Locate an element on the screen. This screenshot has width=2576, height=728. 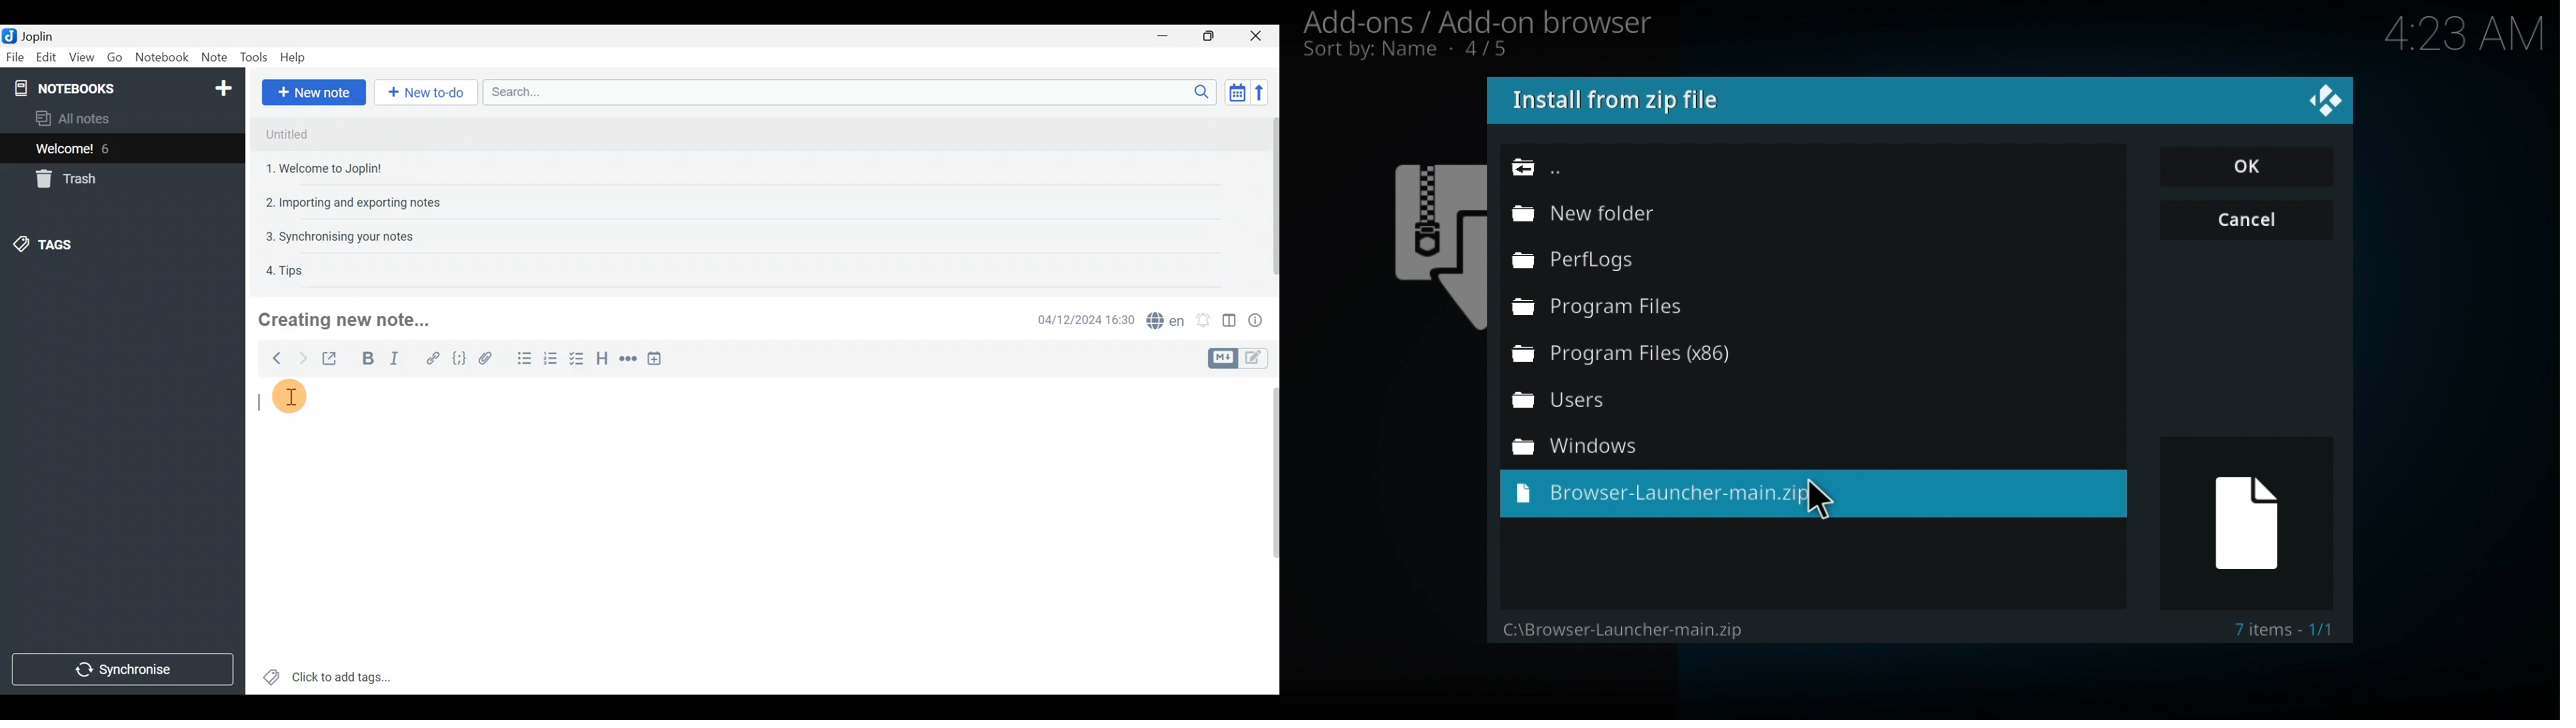
Synchronise is located at coordinates (121, 671).